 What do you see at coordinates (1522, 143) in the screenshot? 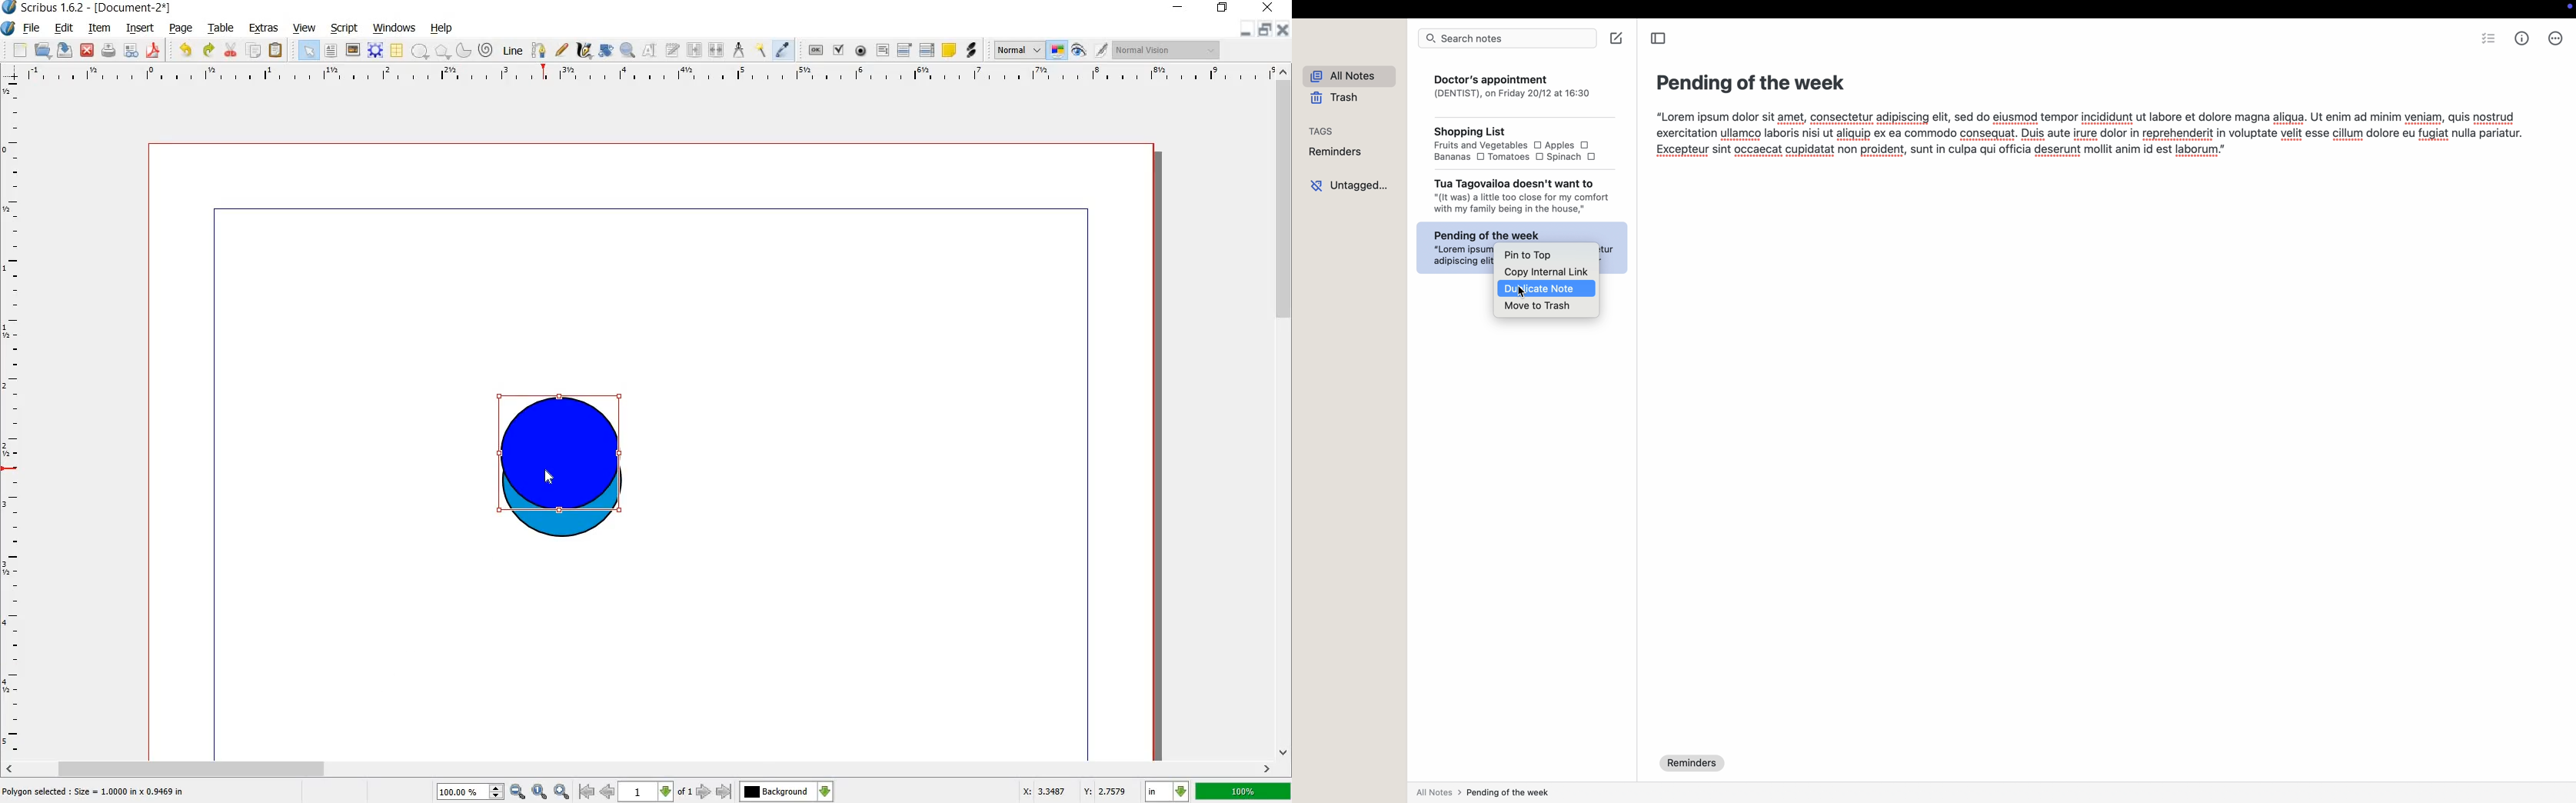
I see `Shopping List
Fruits and Vegetables OO Apples O
Bananas O Tomatoes O Spinach O` at bounding box center [1522, 143].